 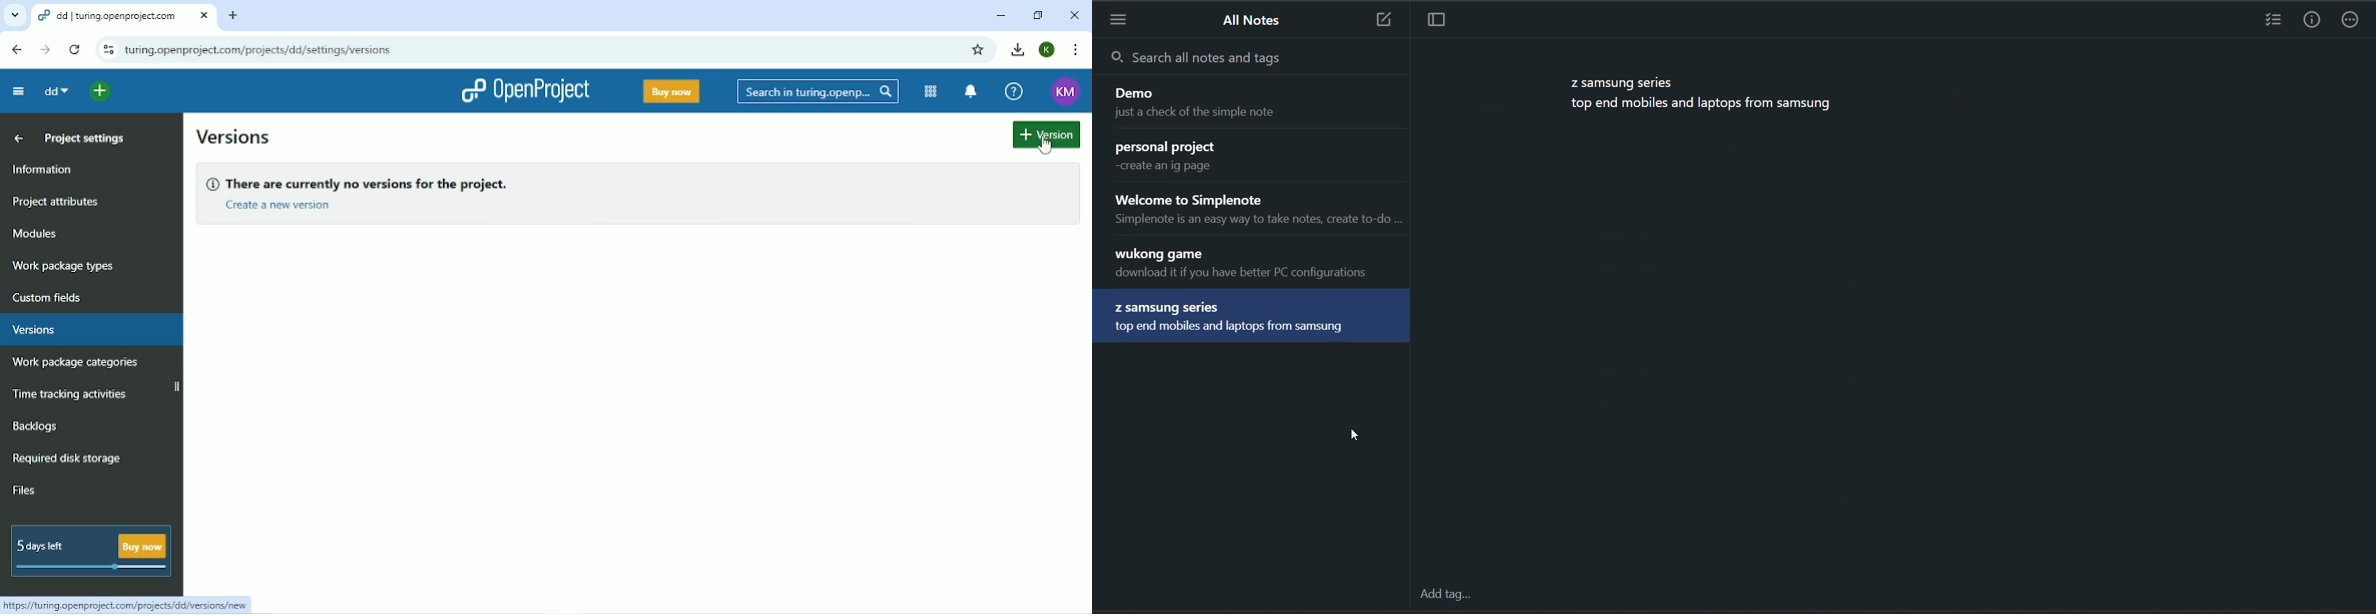 I want to click on menu, so click(x=1120, y=23).